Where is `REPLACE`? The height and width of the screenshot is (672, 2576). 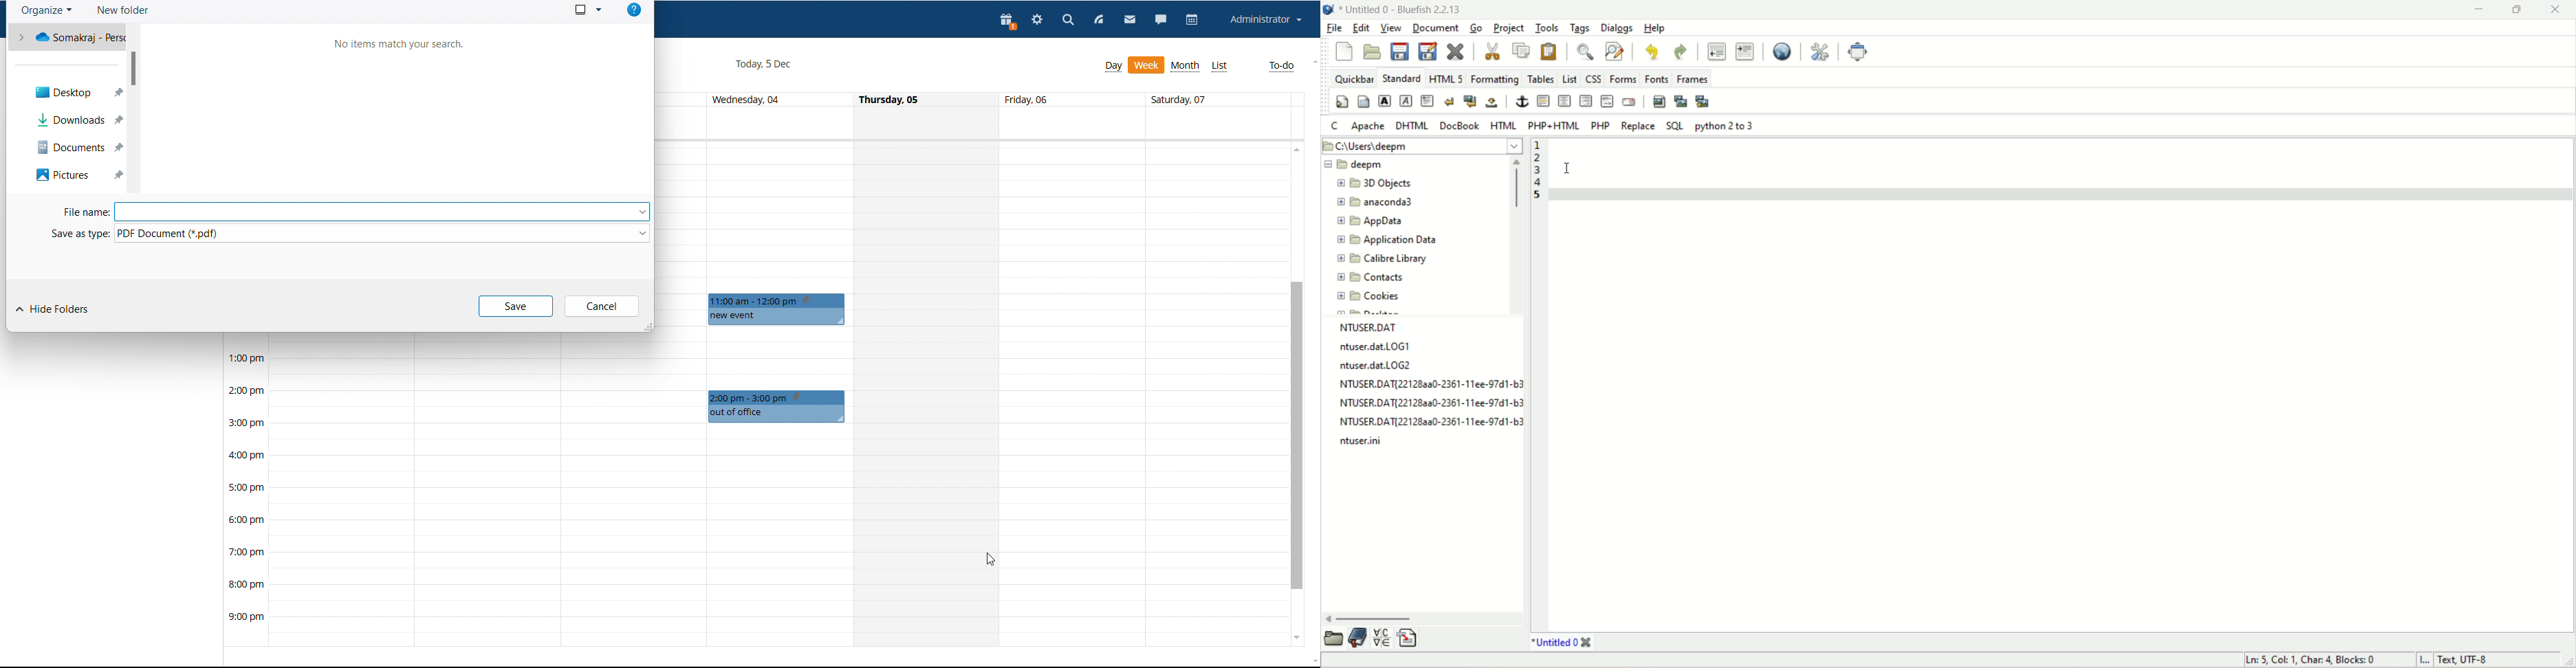
REPLACE is located at coordinates (1637, 124).